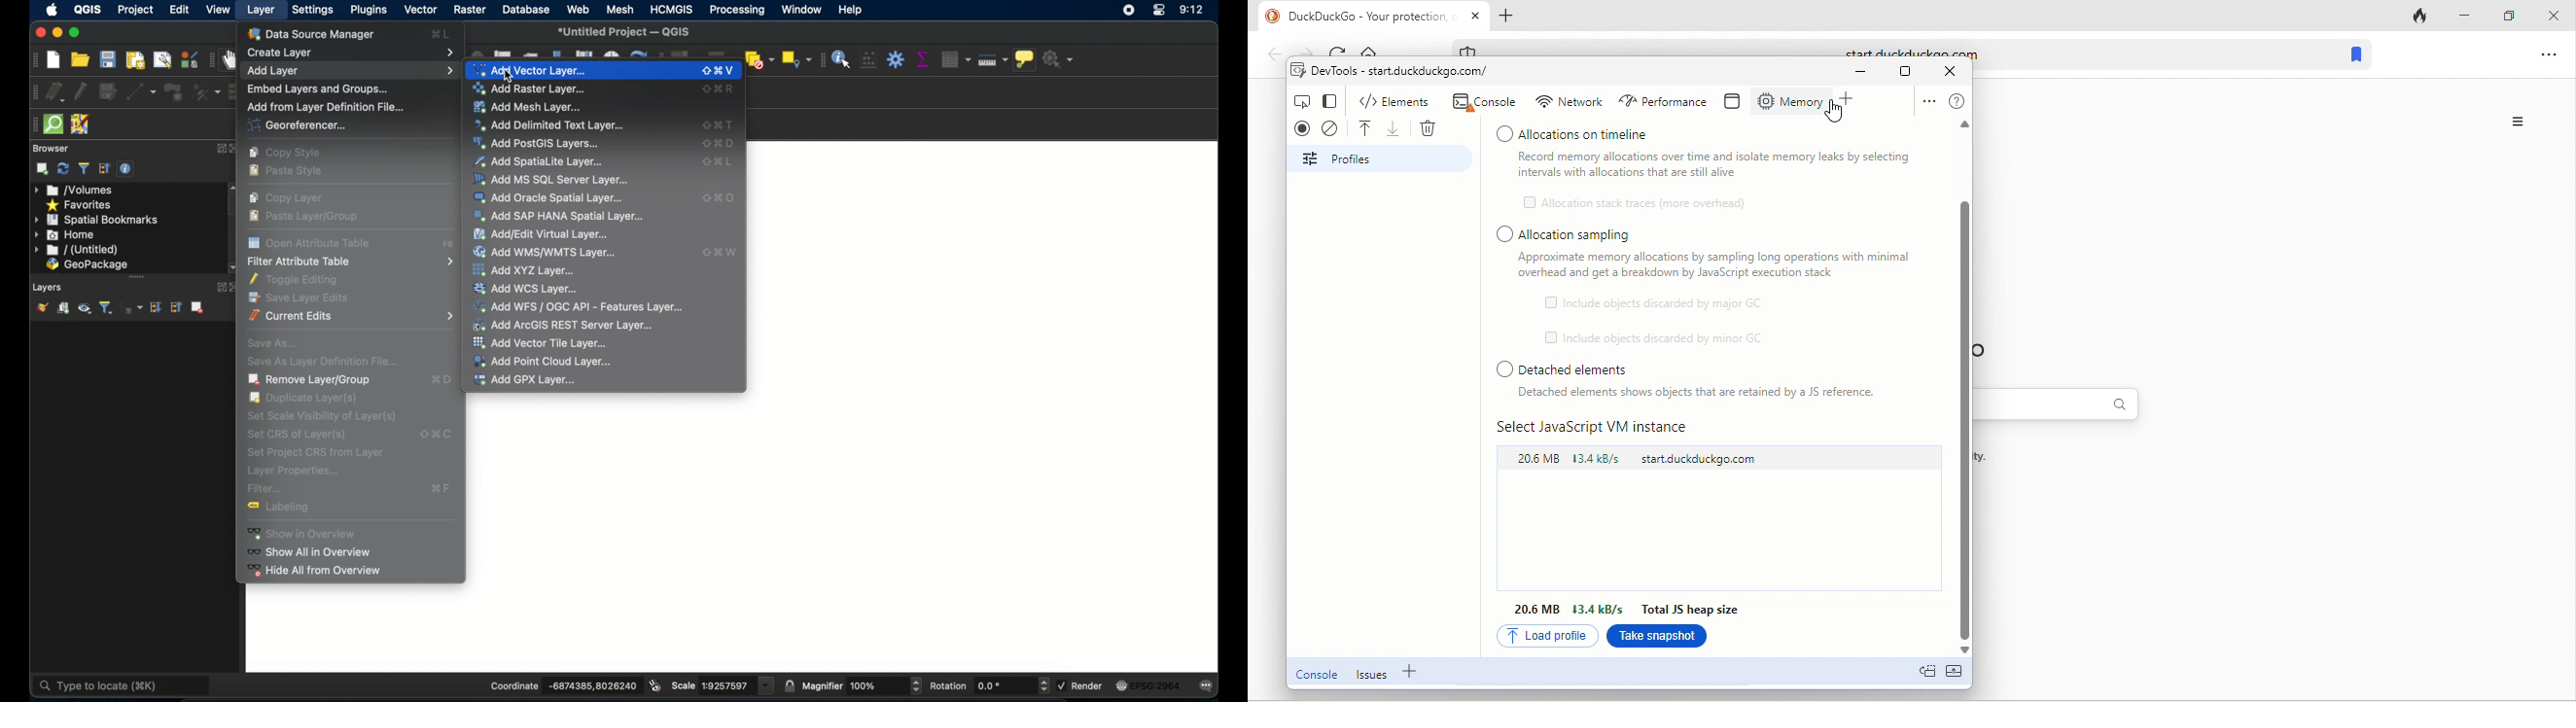 The height and width of the screenshot is (728, 2576). I want to click on filter legend by expression, so click(135, 309).